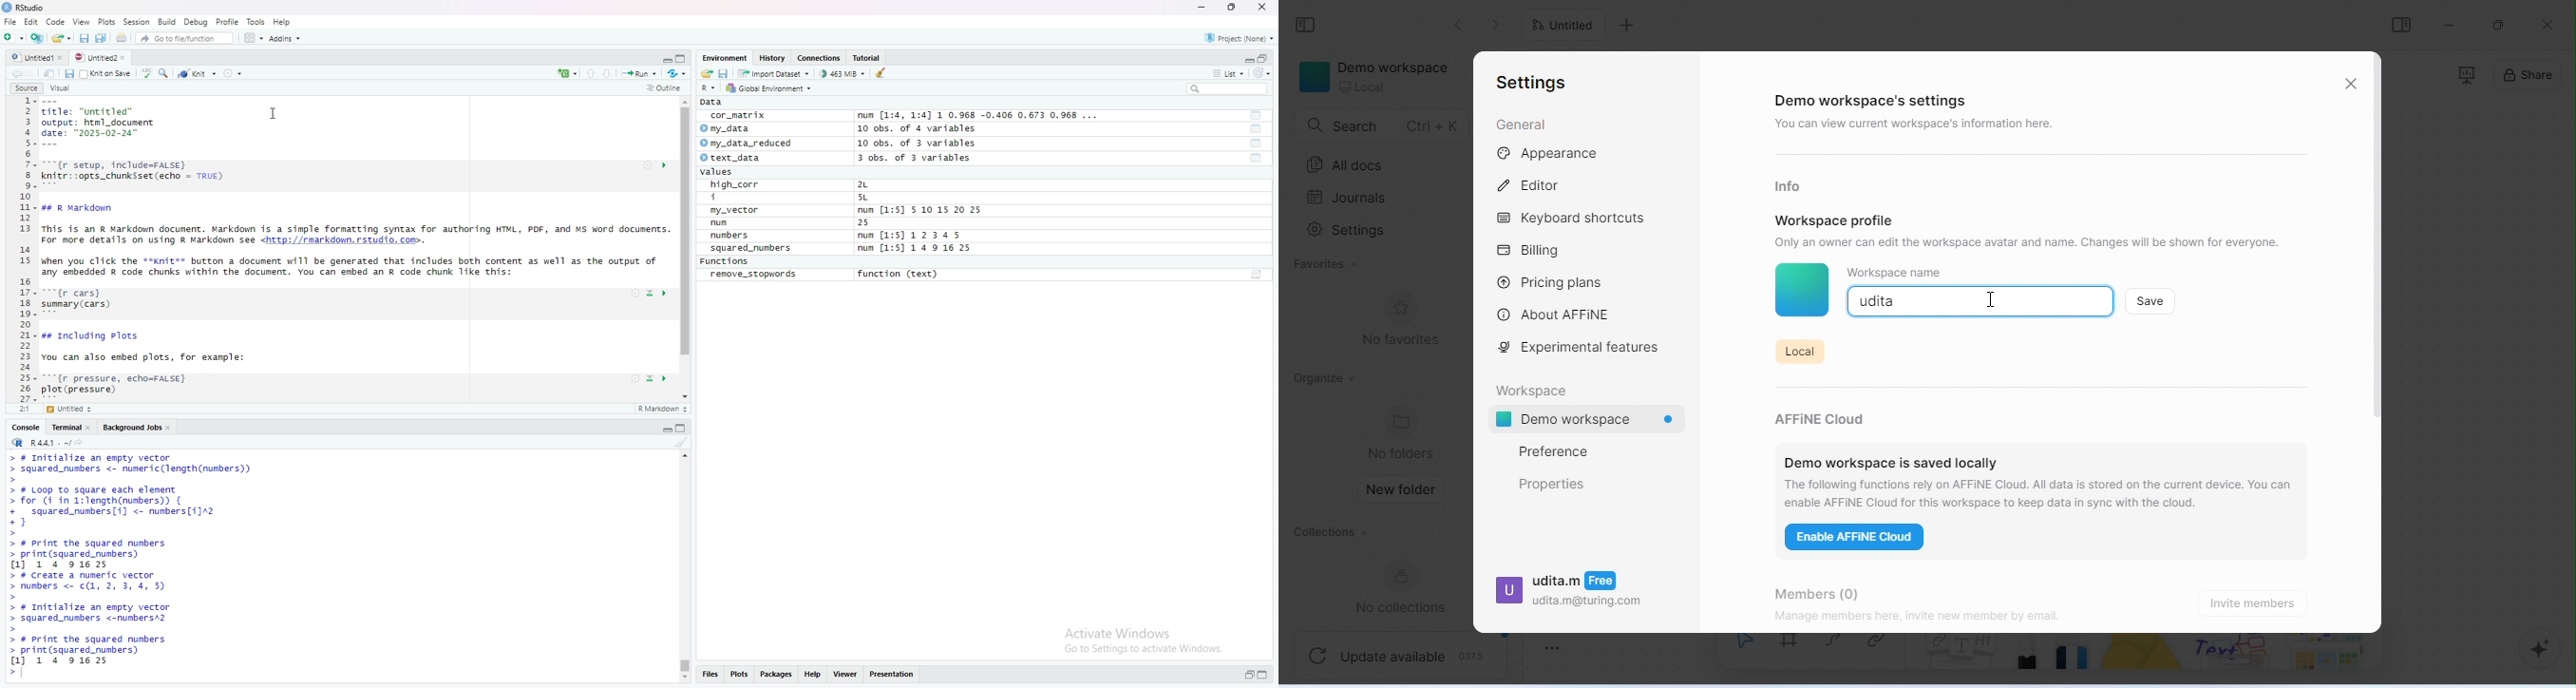 The height and width of the screenshot is (700, 2576). What do you see at coordinates (1201, 7) in the screenshot?
I see `minimize` at bounding box center [1201, 7].